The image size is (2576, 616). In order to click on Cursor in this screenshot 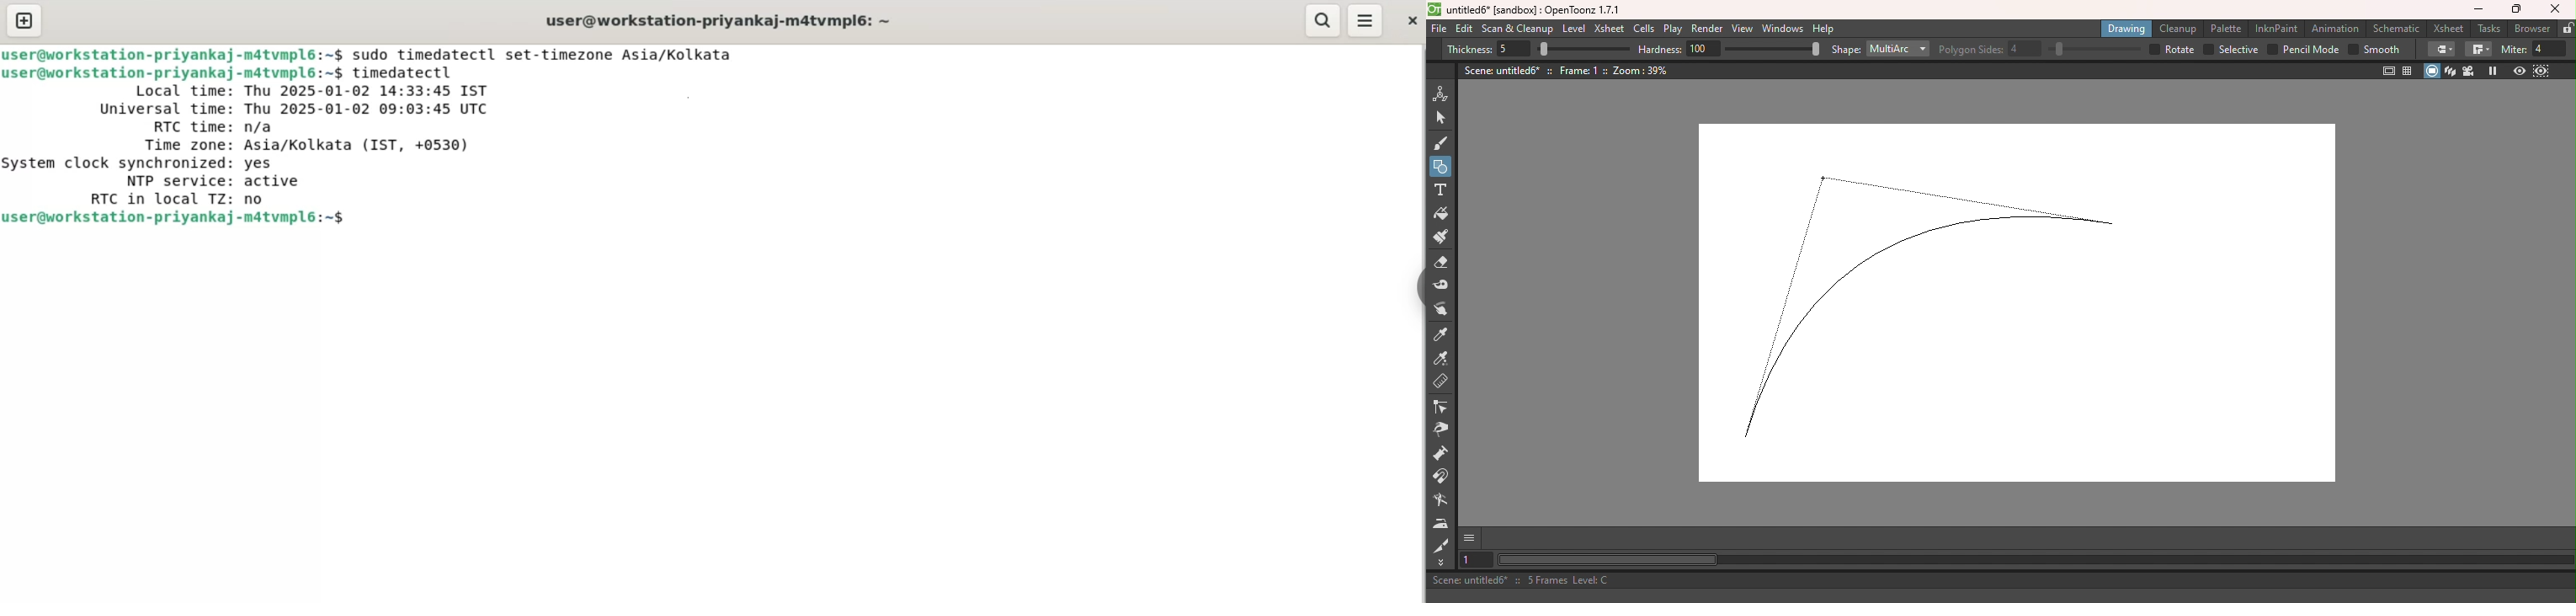, I will do `click(1823, 178)`.